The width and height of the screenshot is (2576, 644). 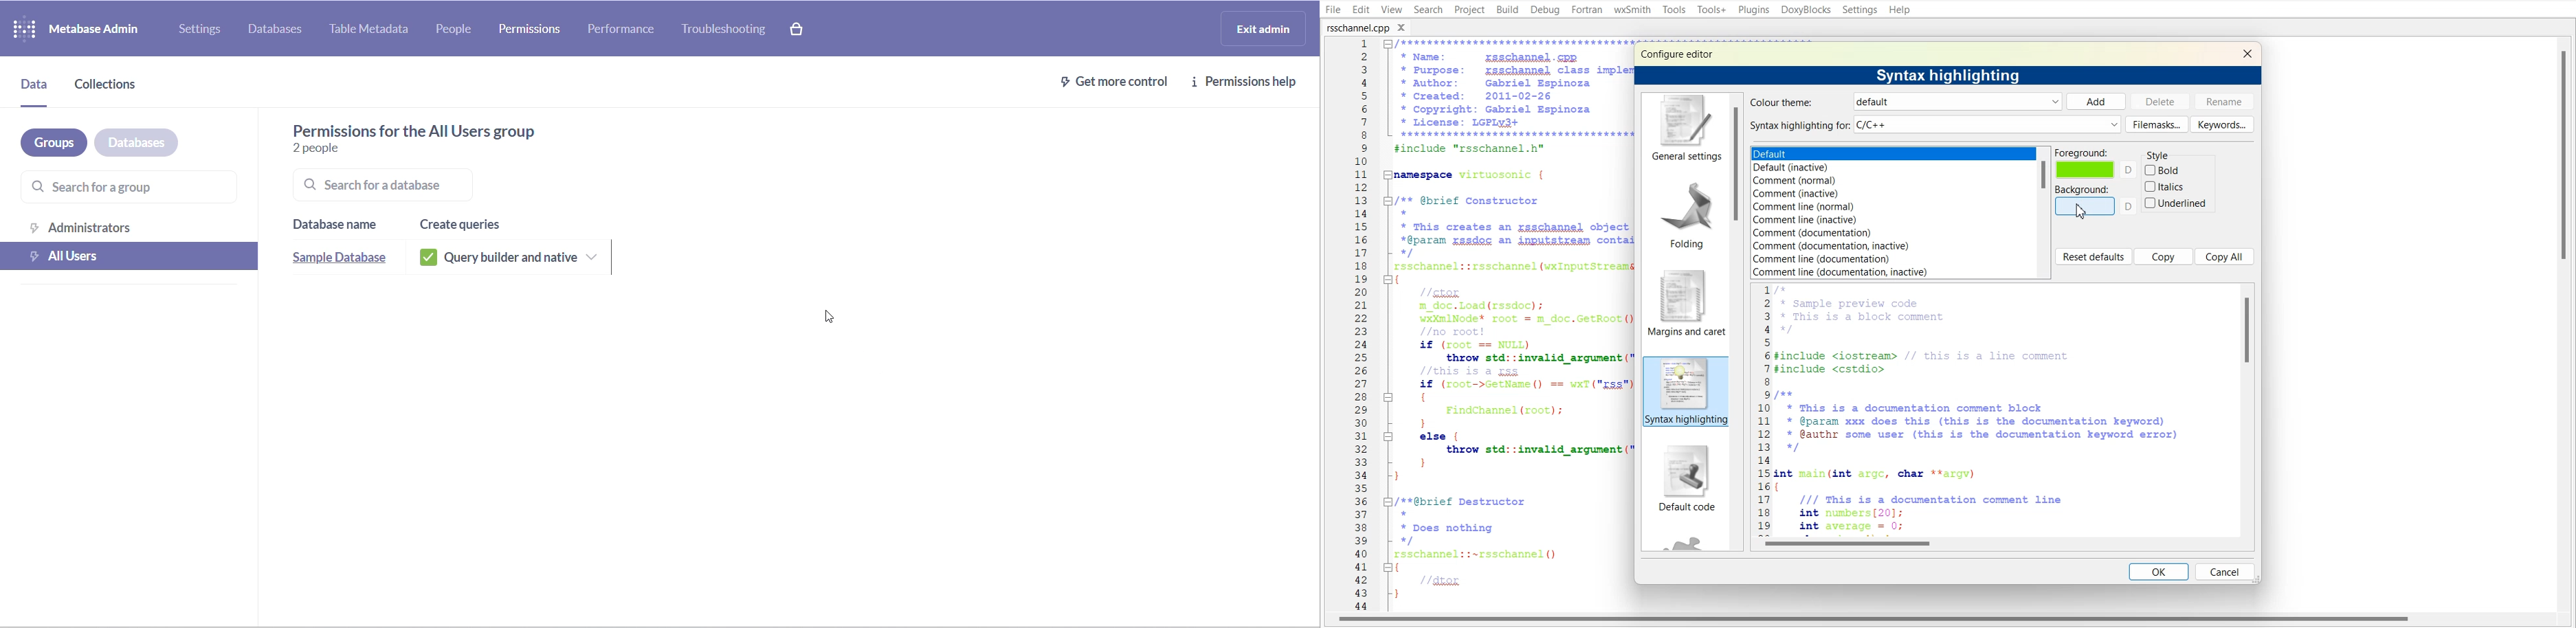 What do you see at coordinates (1935, 125) in the screenshot?
I see `Syntax highlighting for` at bounding box center [1935, 125].